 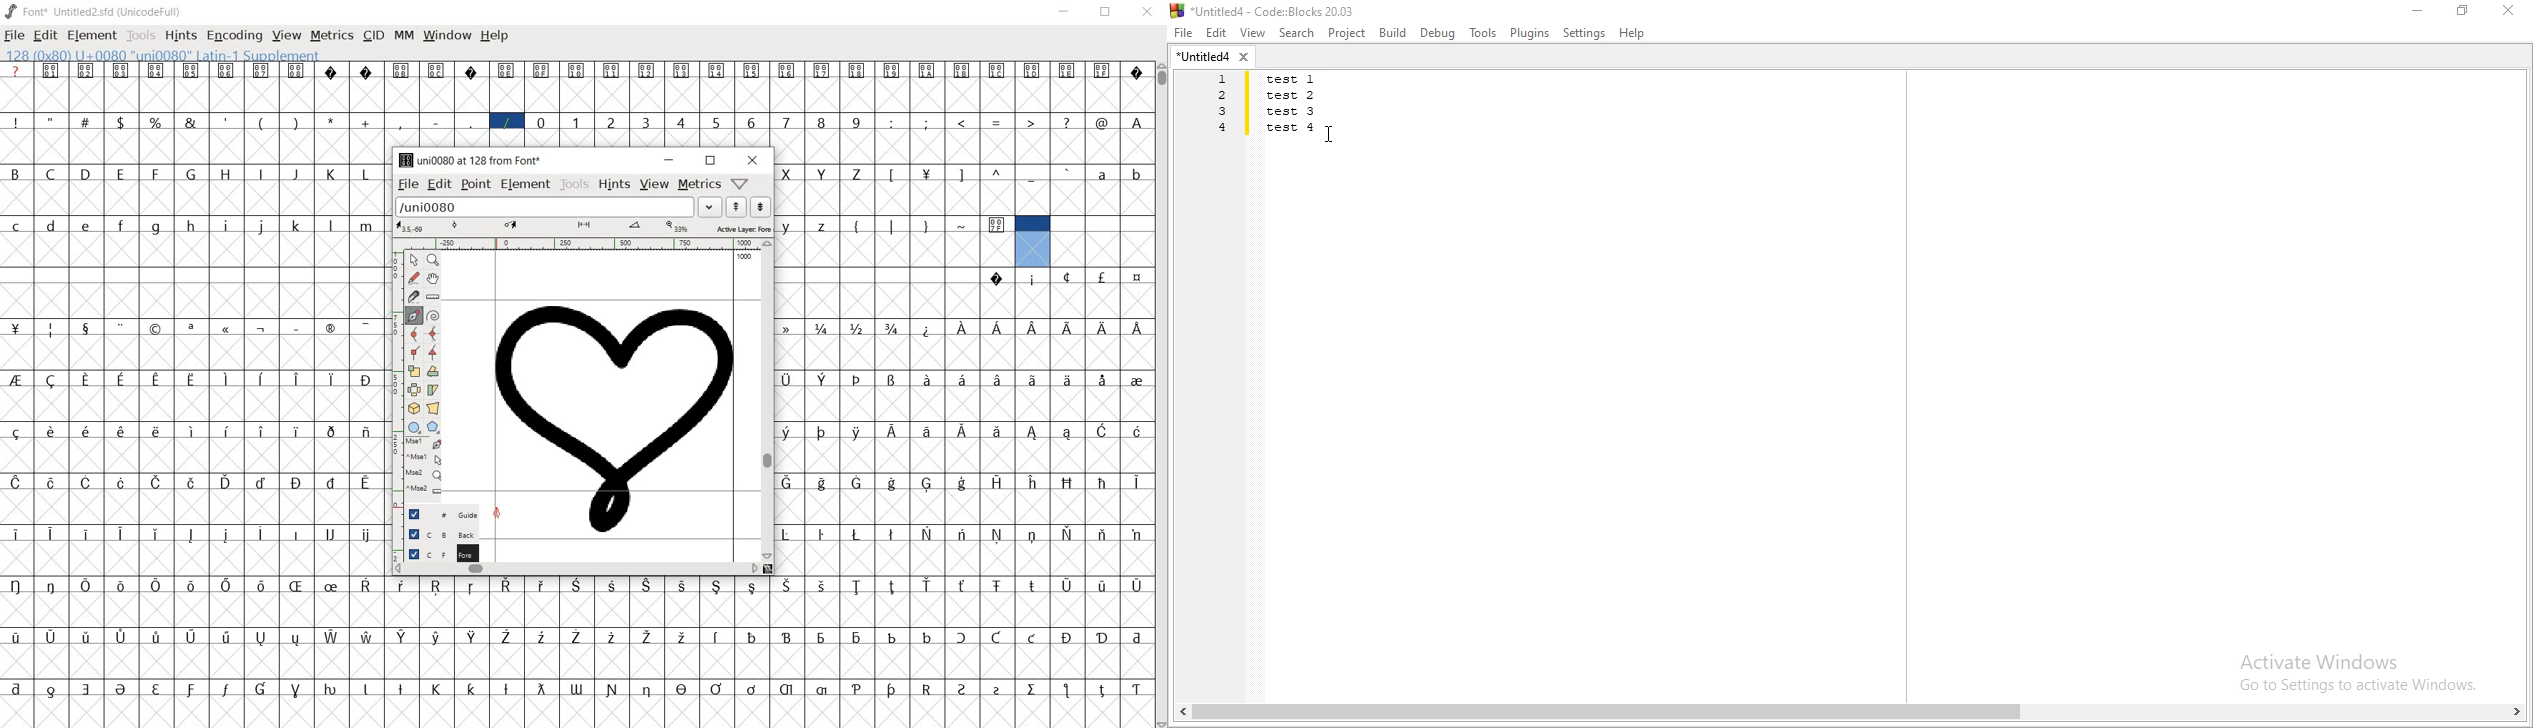 I want to click on glyph, so click(x=1137, y=74).